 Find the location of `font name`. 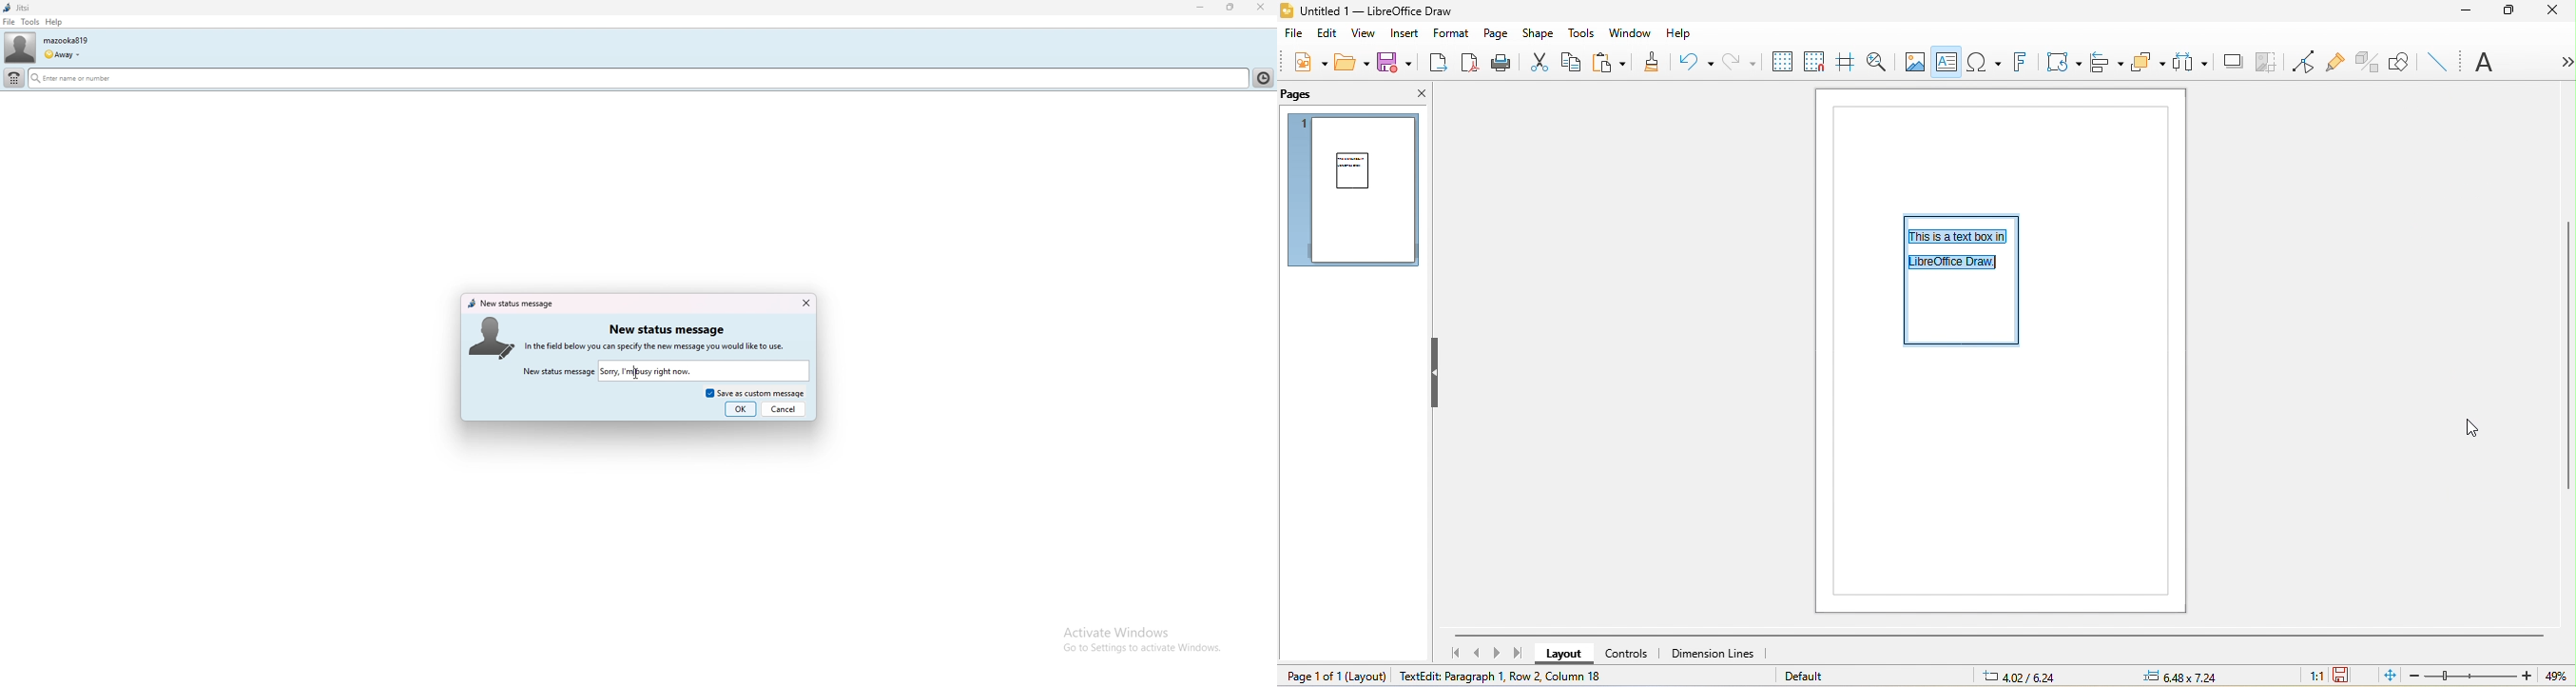

font name is located at coordinates (2477, 60).